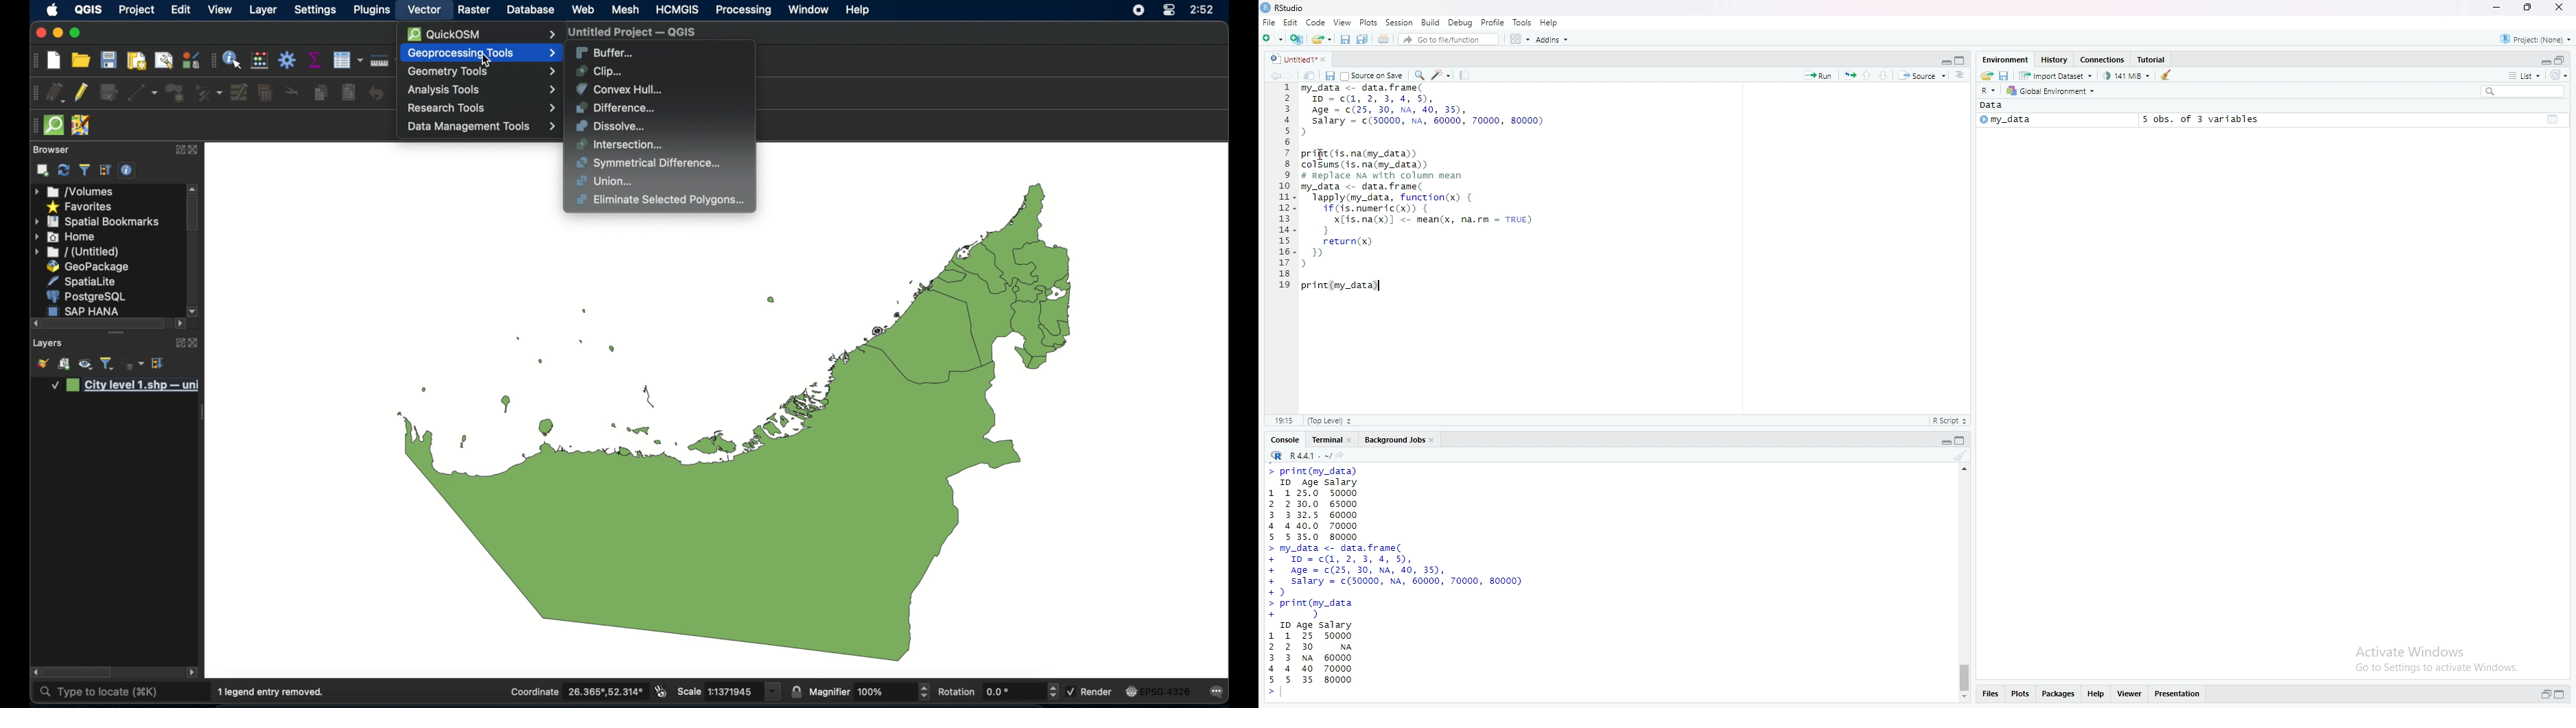  Describe the element at coordinates (1333, 419) in the screenshot. I see `top level` at that location.